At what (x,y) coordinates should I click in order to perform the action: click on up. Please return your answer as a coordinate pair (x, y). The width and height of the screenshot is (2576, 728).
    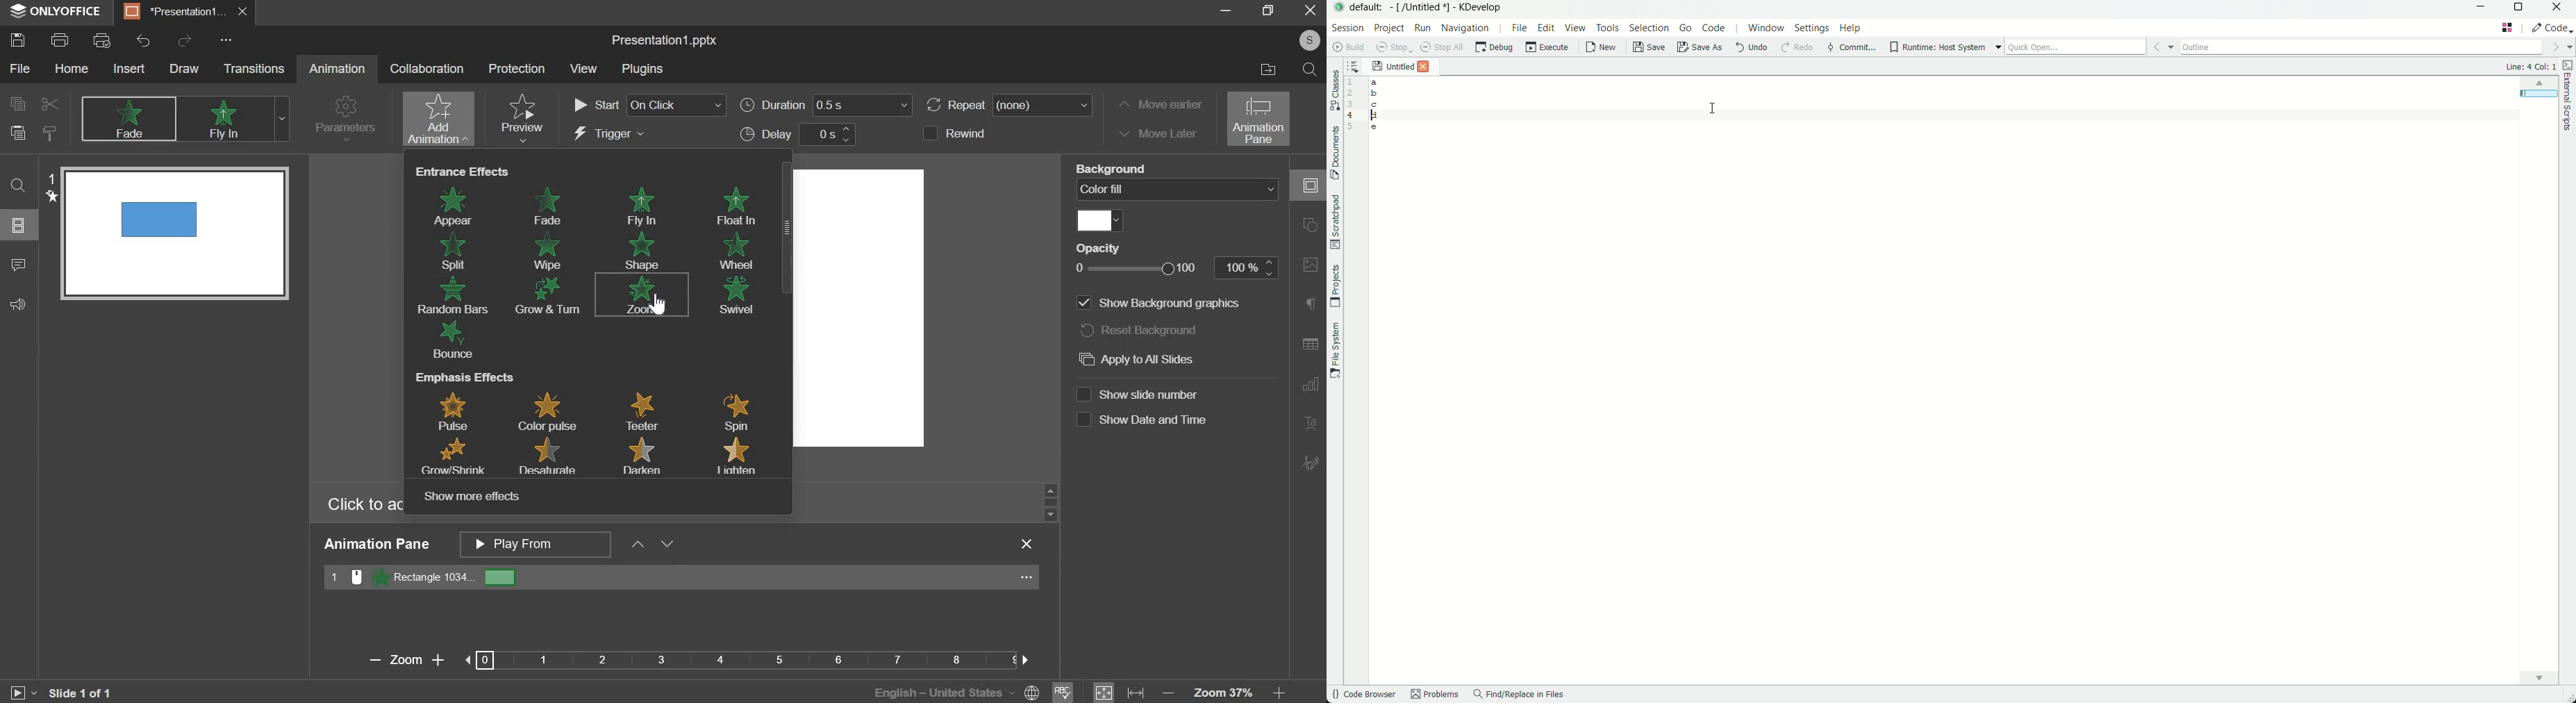
    Looking at the image, I should click on (638, 545).